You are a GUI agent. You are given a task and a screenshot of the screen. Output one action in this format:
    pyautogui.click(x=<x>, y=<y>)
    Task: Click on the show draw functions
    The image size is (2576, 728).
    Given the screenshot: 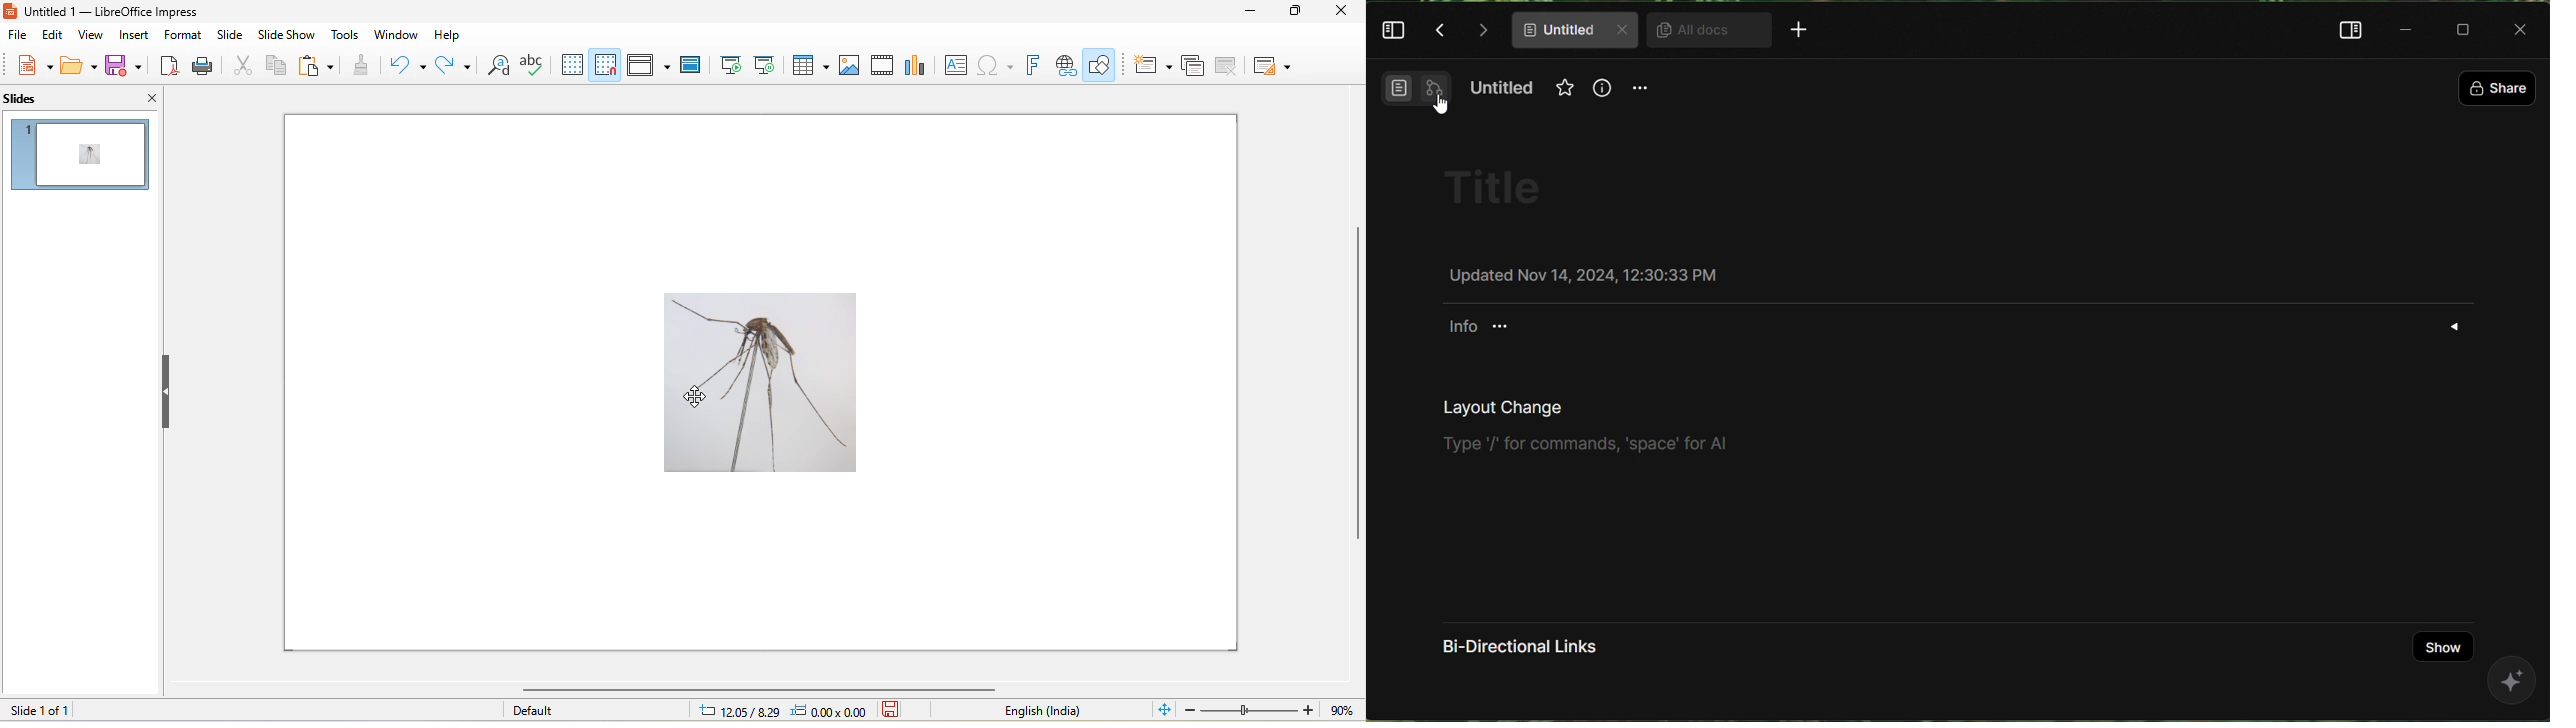 What is the action you would take?
    pyautogui.click(x=1100, y=66)
    